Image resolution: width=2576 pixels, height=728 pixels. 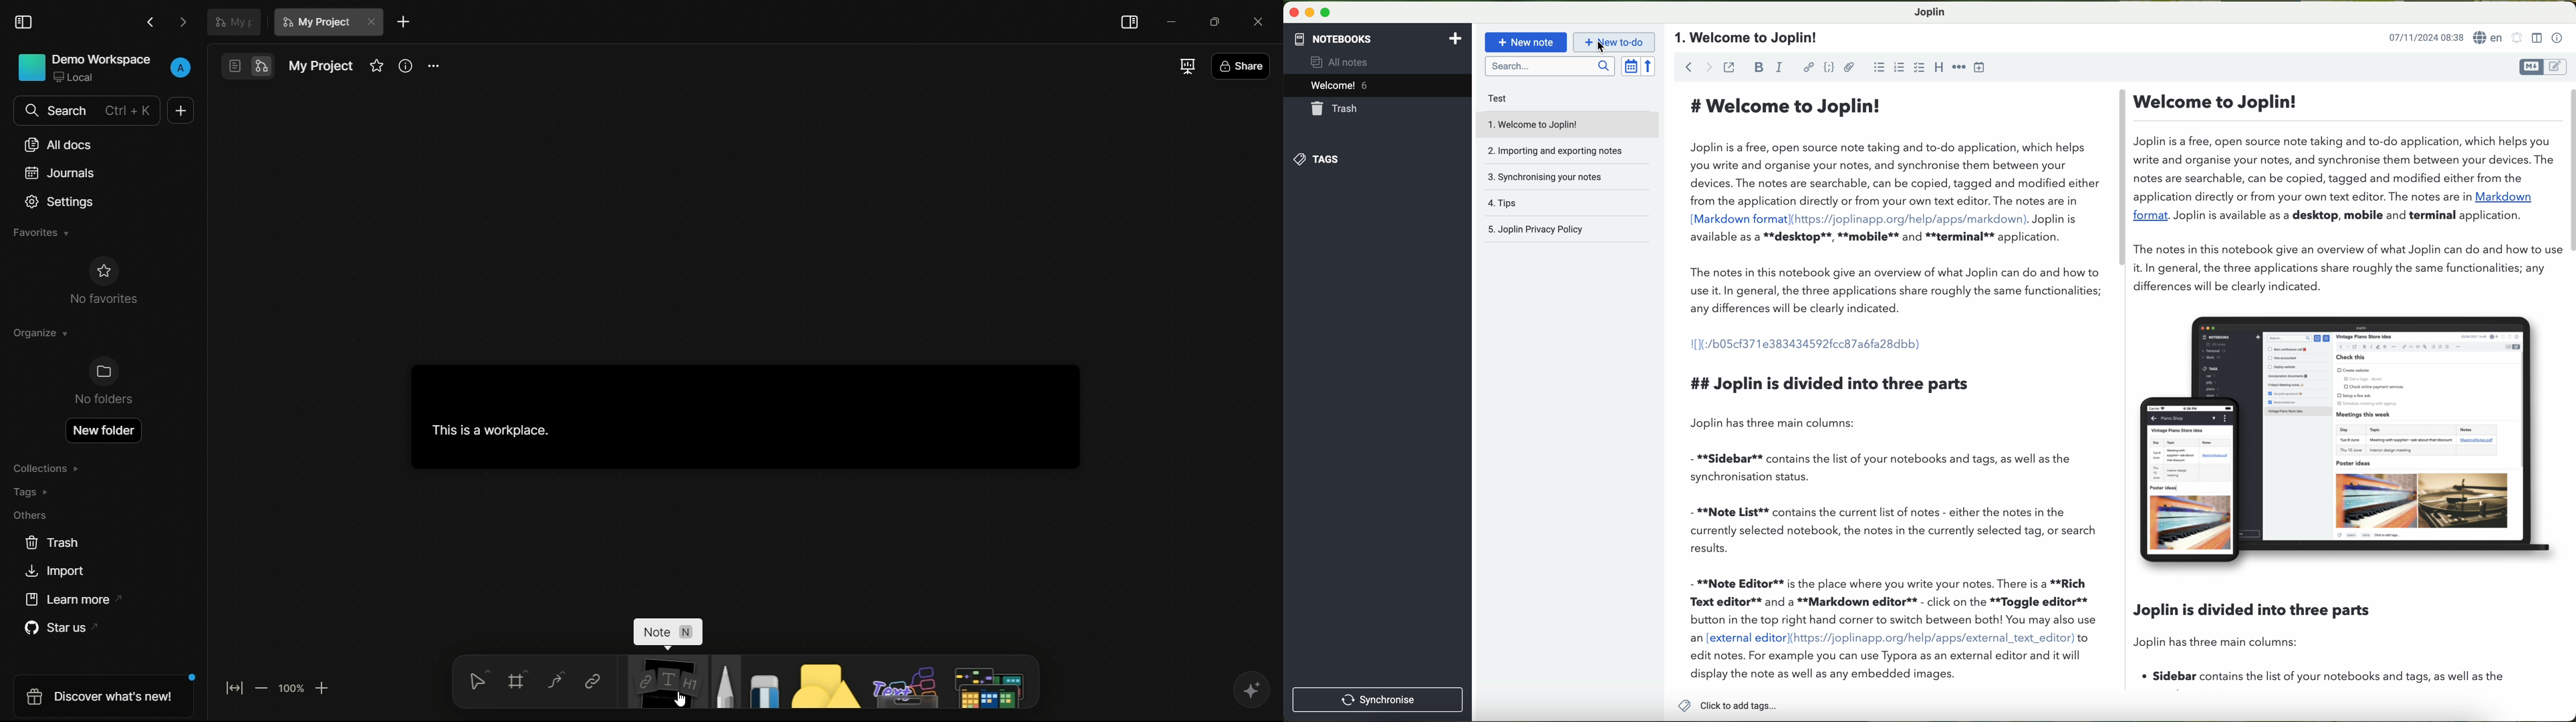 I want to click on attach file, so click(x=1849, y=68).